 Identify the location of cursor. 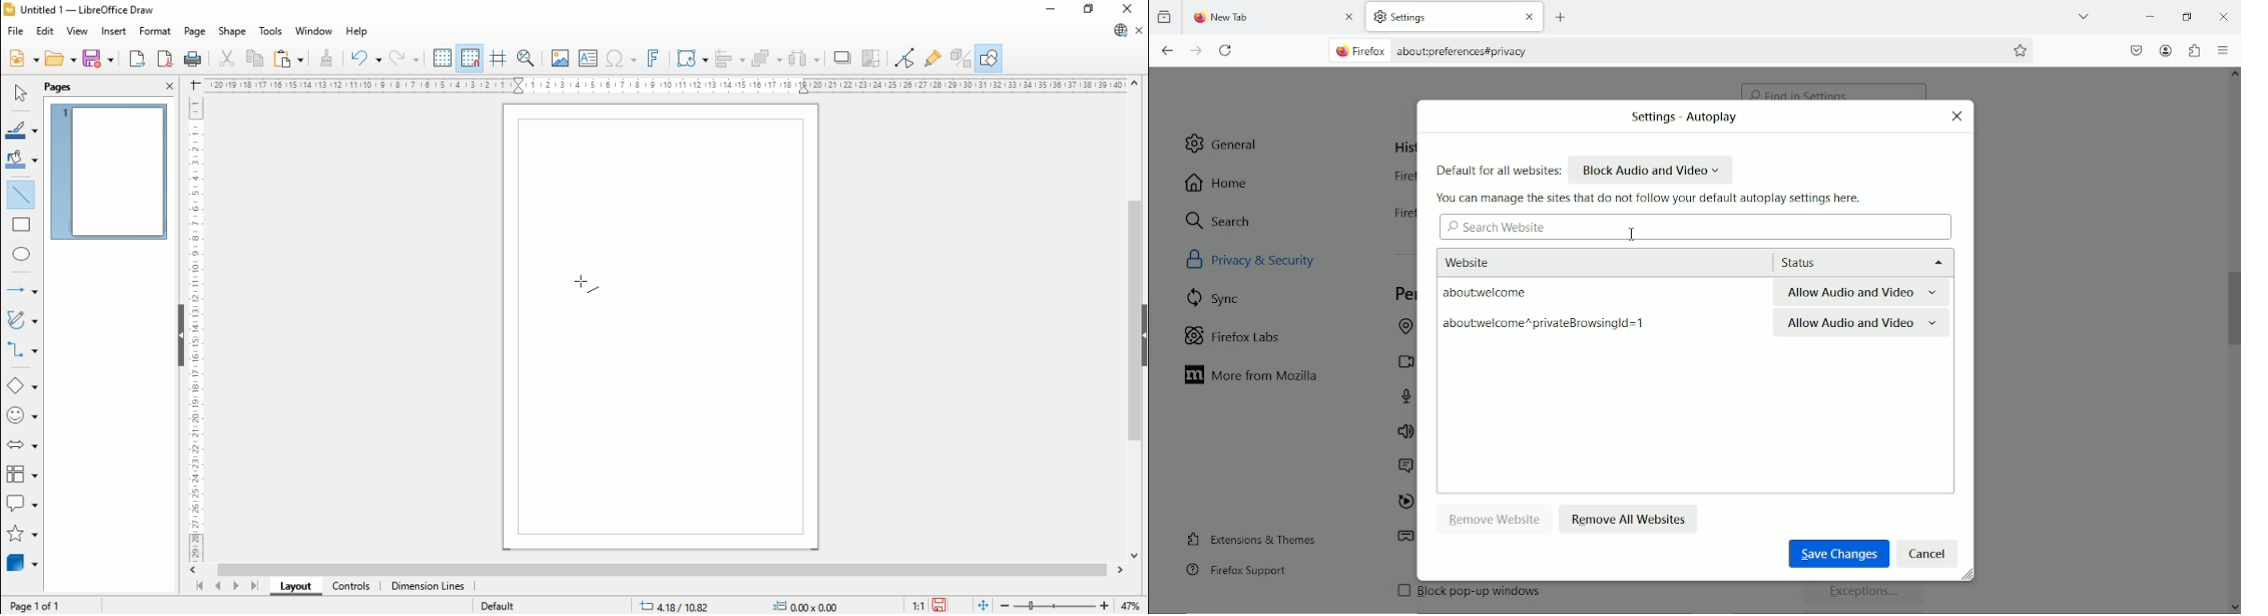
(1632, 233).